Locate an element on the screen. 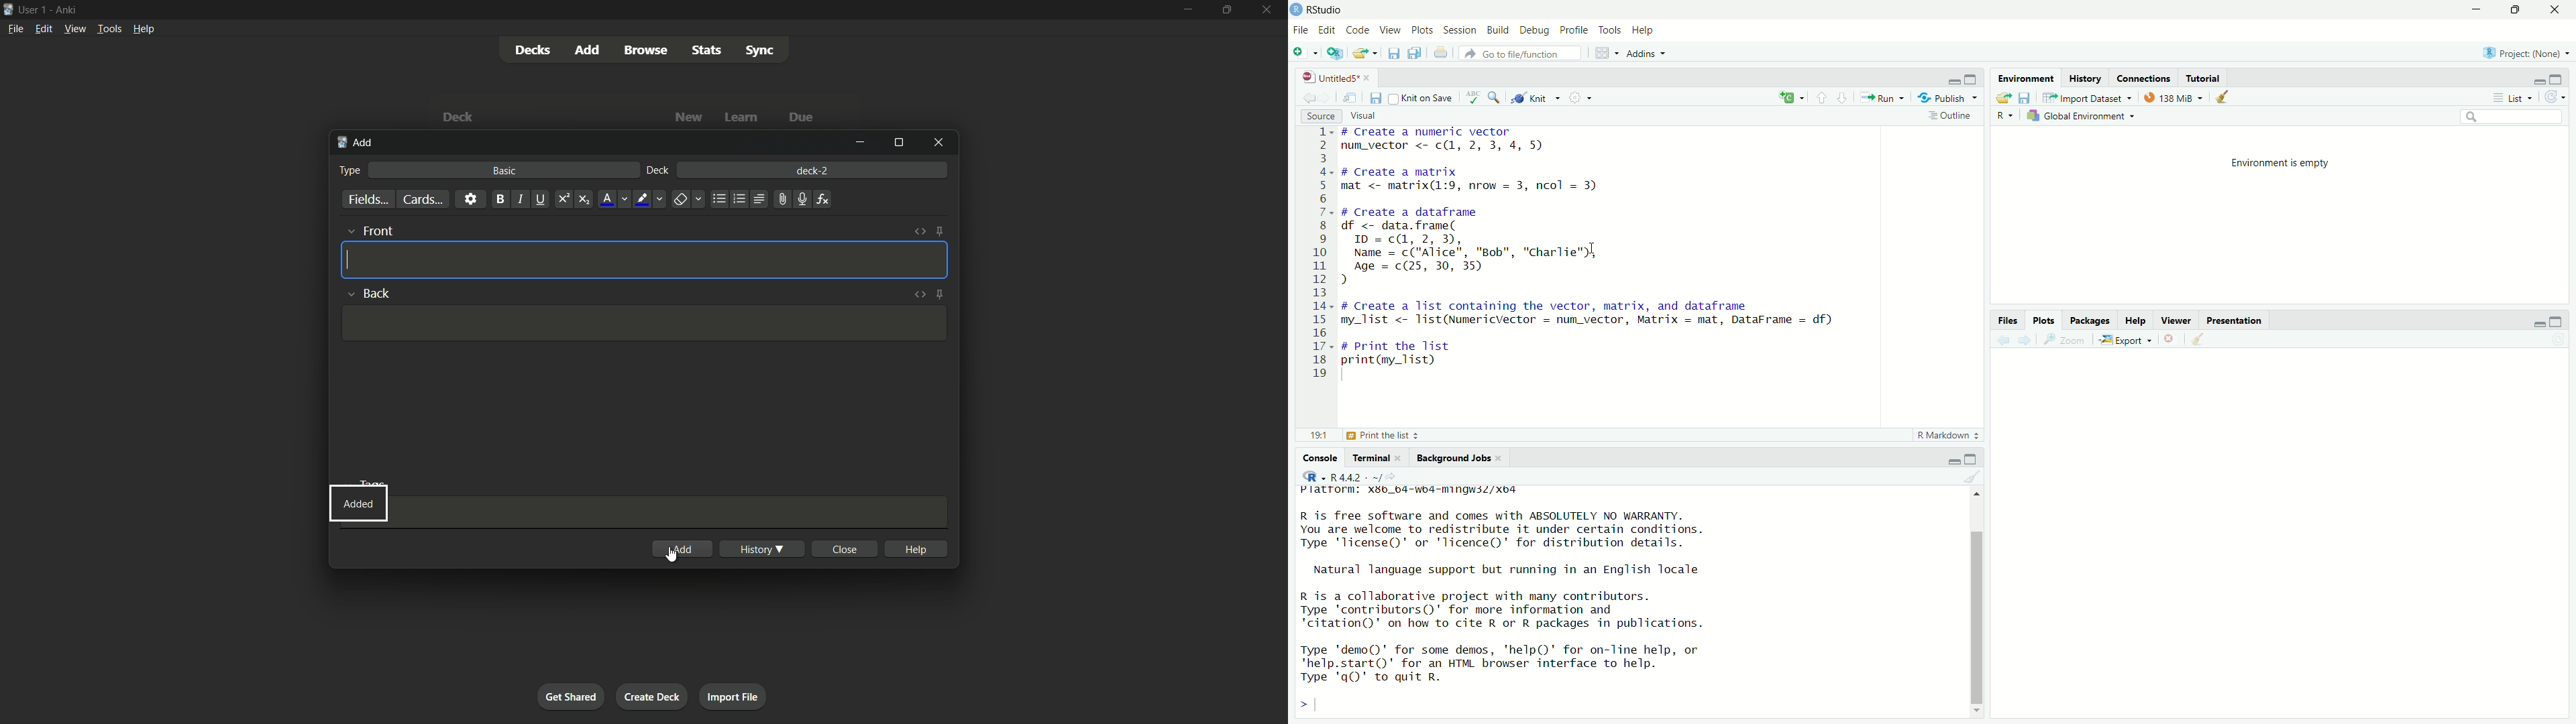  highlight text is located at coordinates (651, 200).